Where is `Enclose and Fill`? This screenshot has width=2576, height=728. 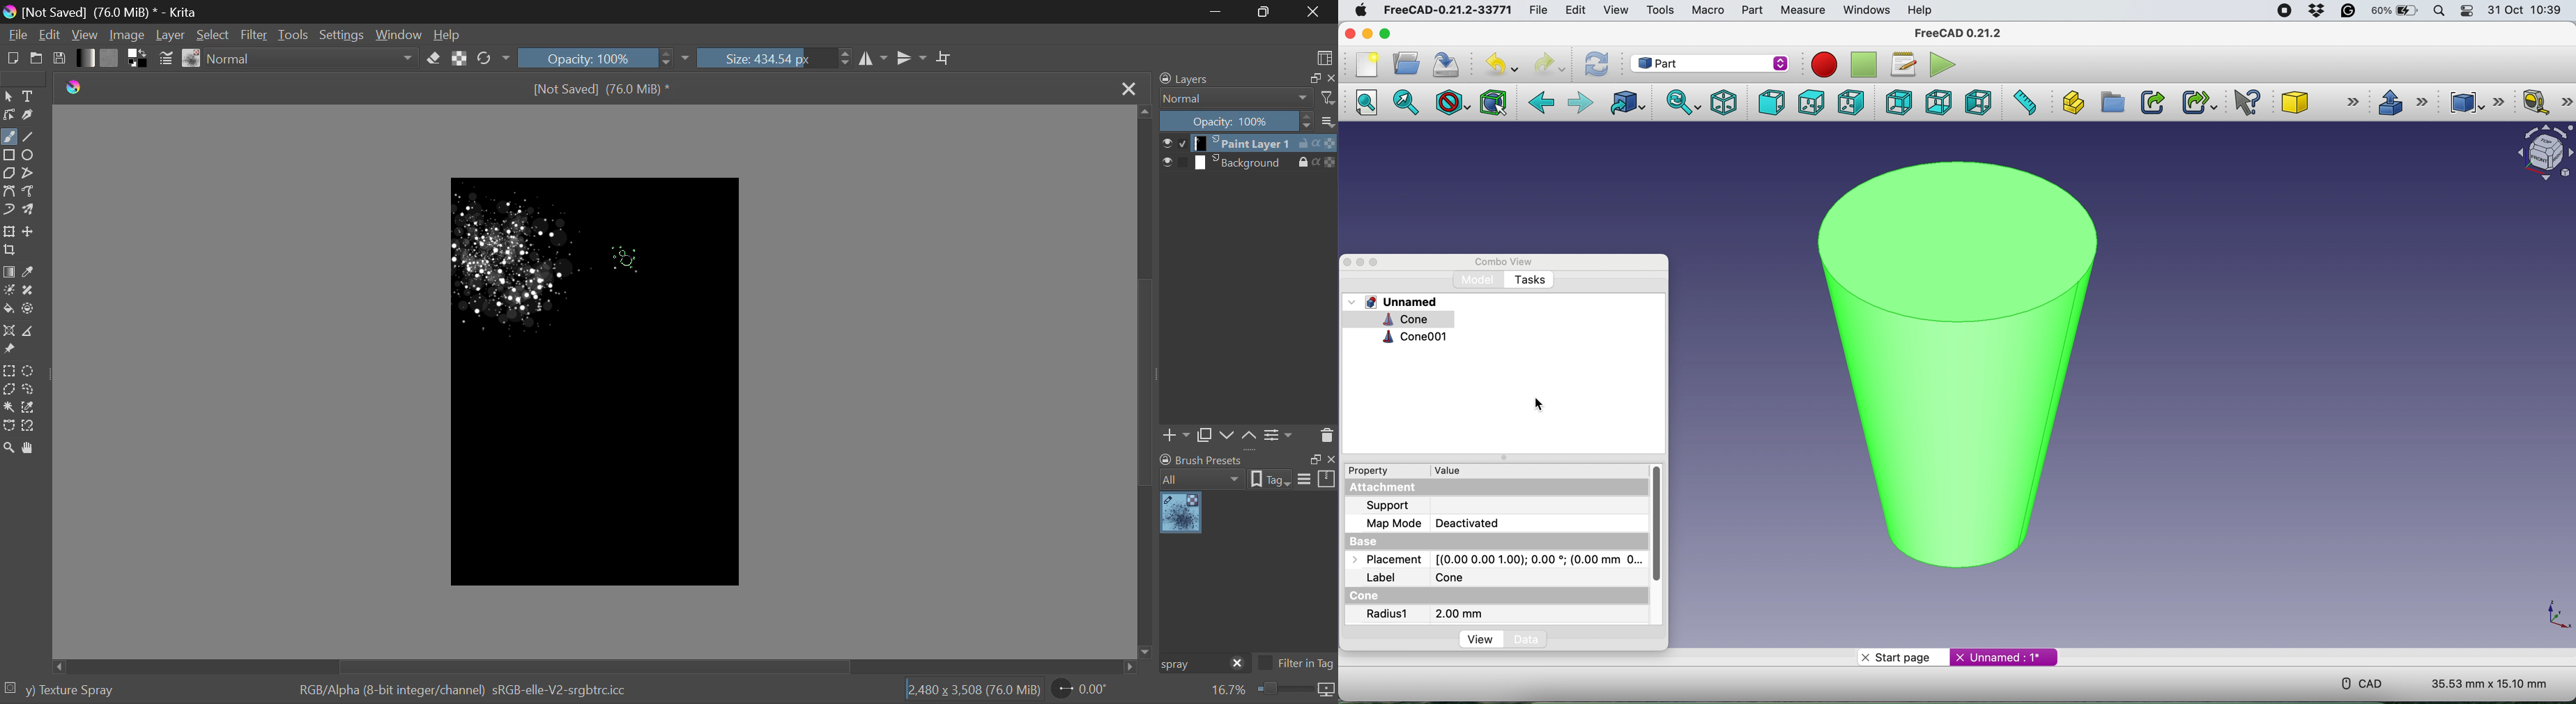 Enclose and Fill is located at coordinates (29, 310).